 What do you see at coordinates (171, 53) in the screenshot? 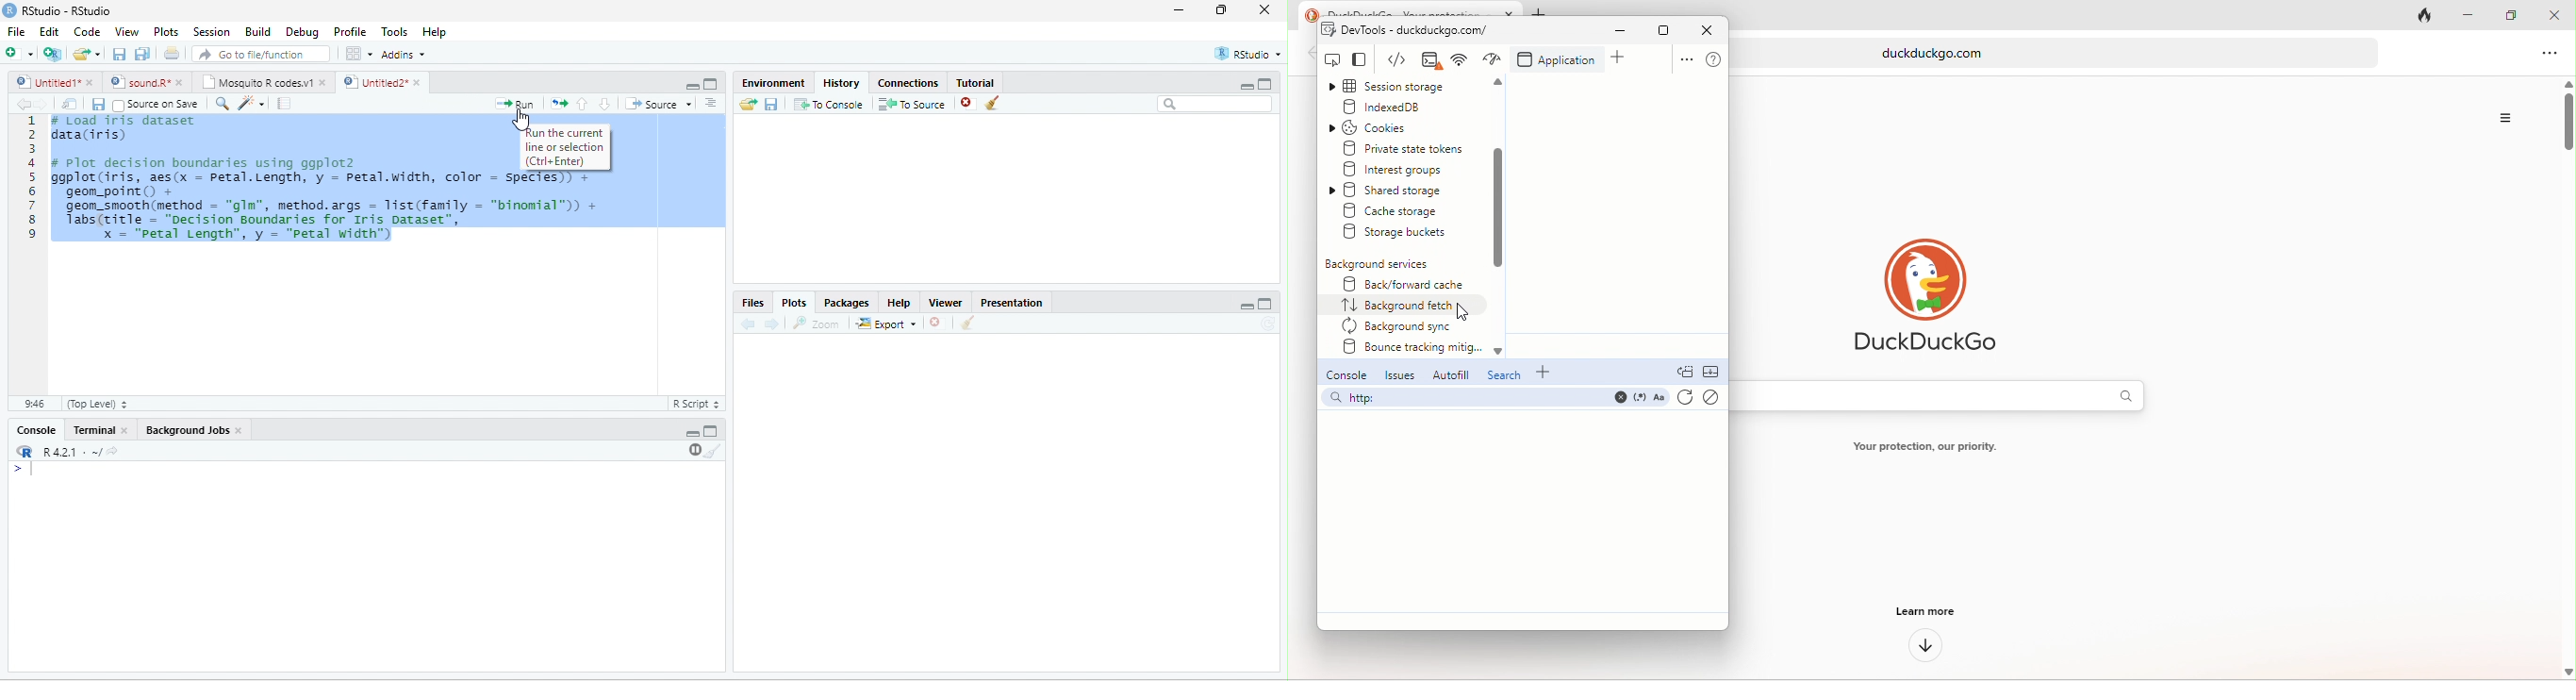
I see `print` at bounding box center [171, 53].